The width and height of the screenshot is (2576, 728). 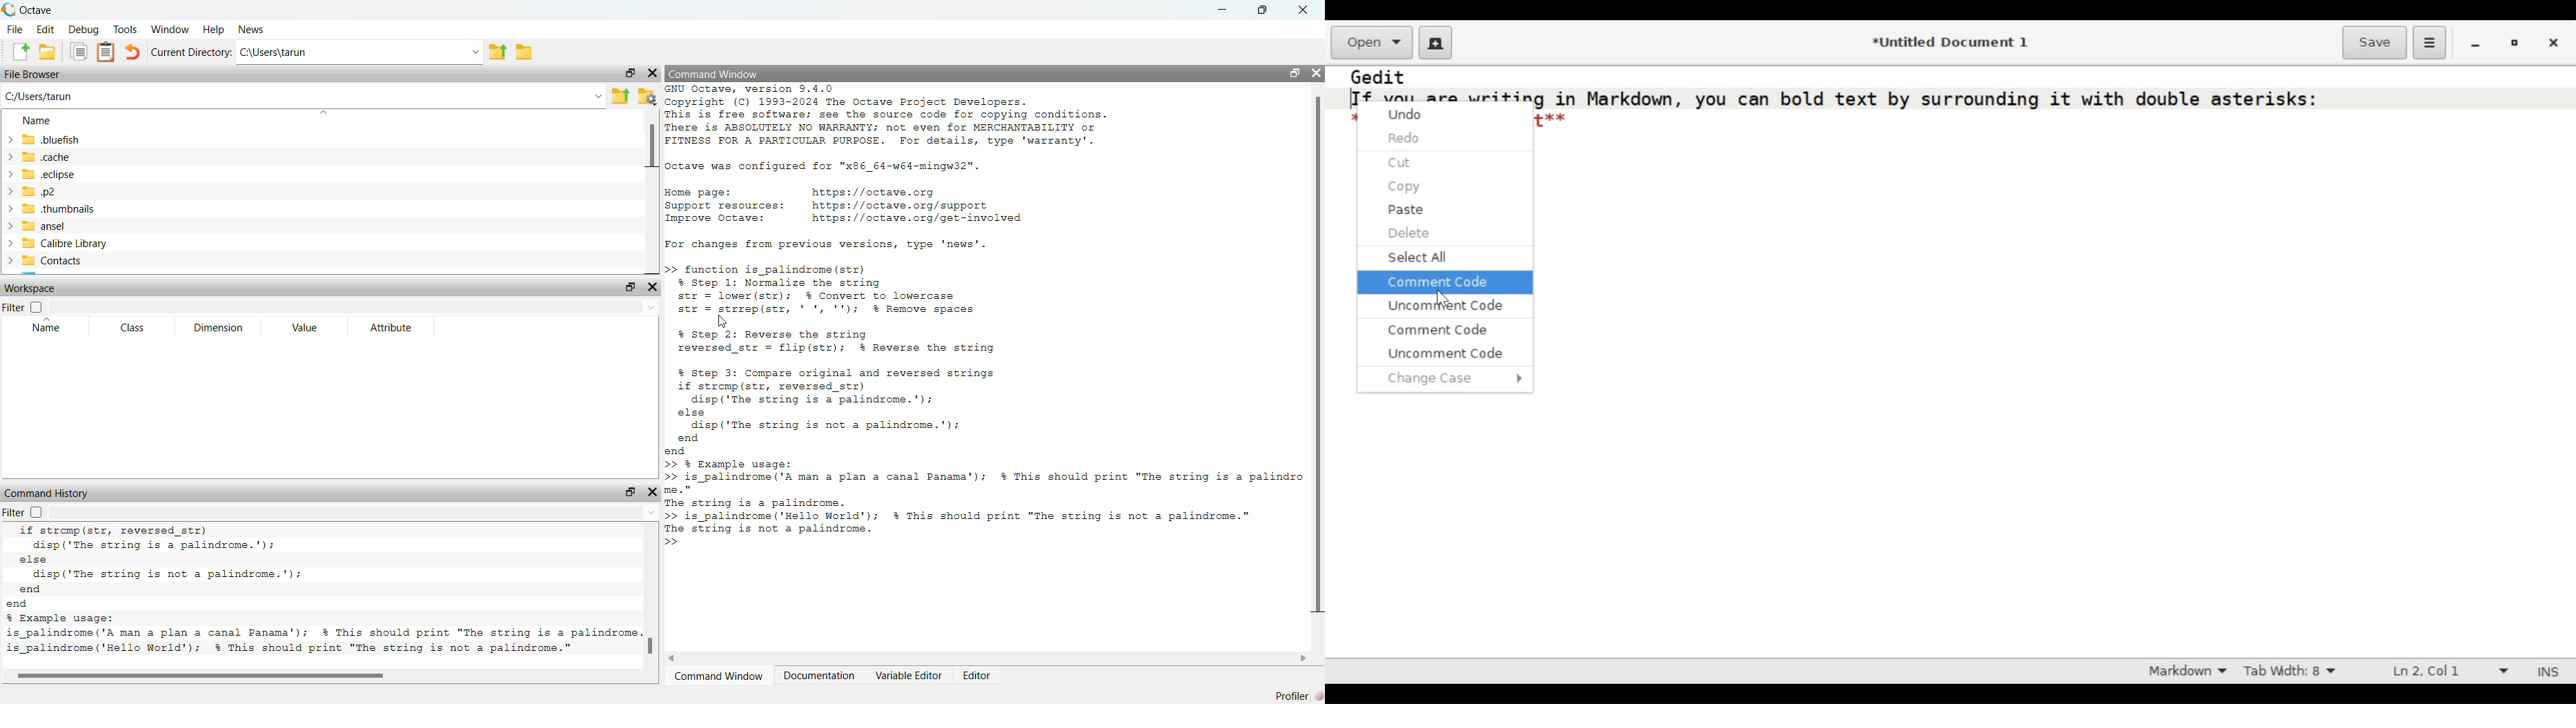 What do you see at coordinates (682, 657) in the screenshot?
I see `move left` at bounding box center [682, 657].